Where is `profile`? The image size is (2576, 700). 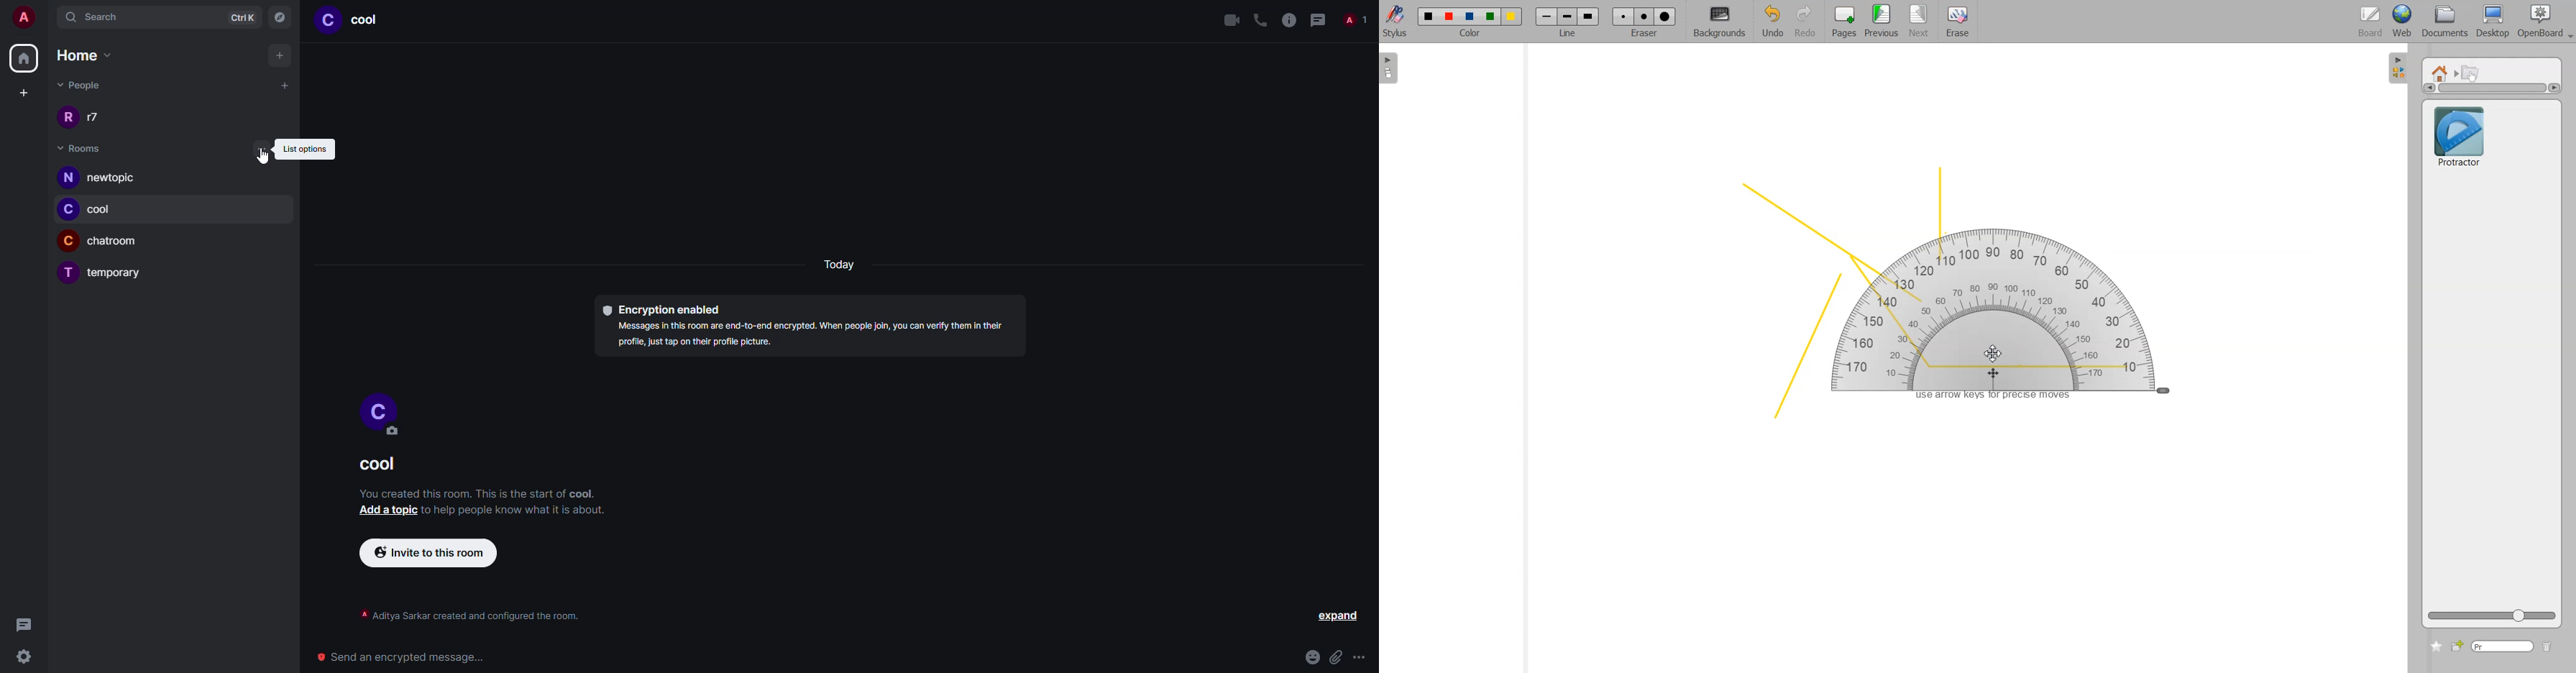 profile is located at coordinates (68, 241).